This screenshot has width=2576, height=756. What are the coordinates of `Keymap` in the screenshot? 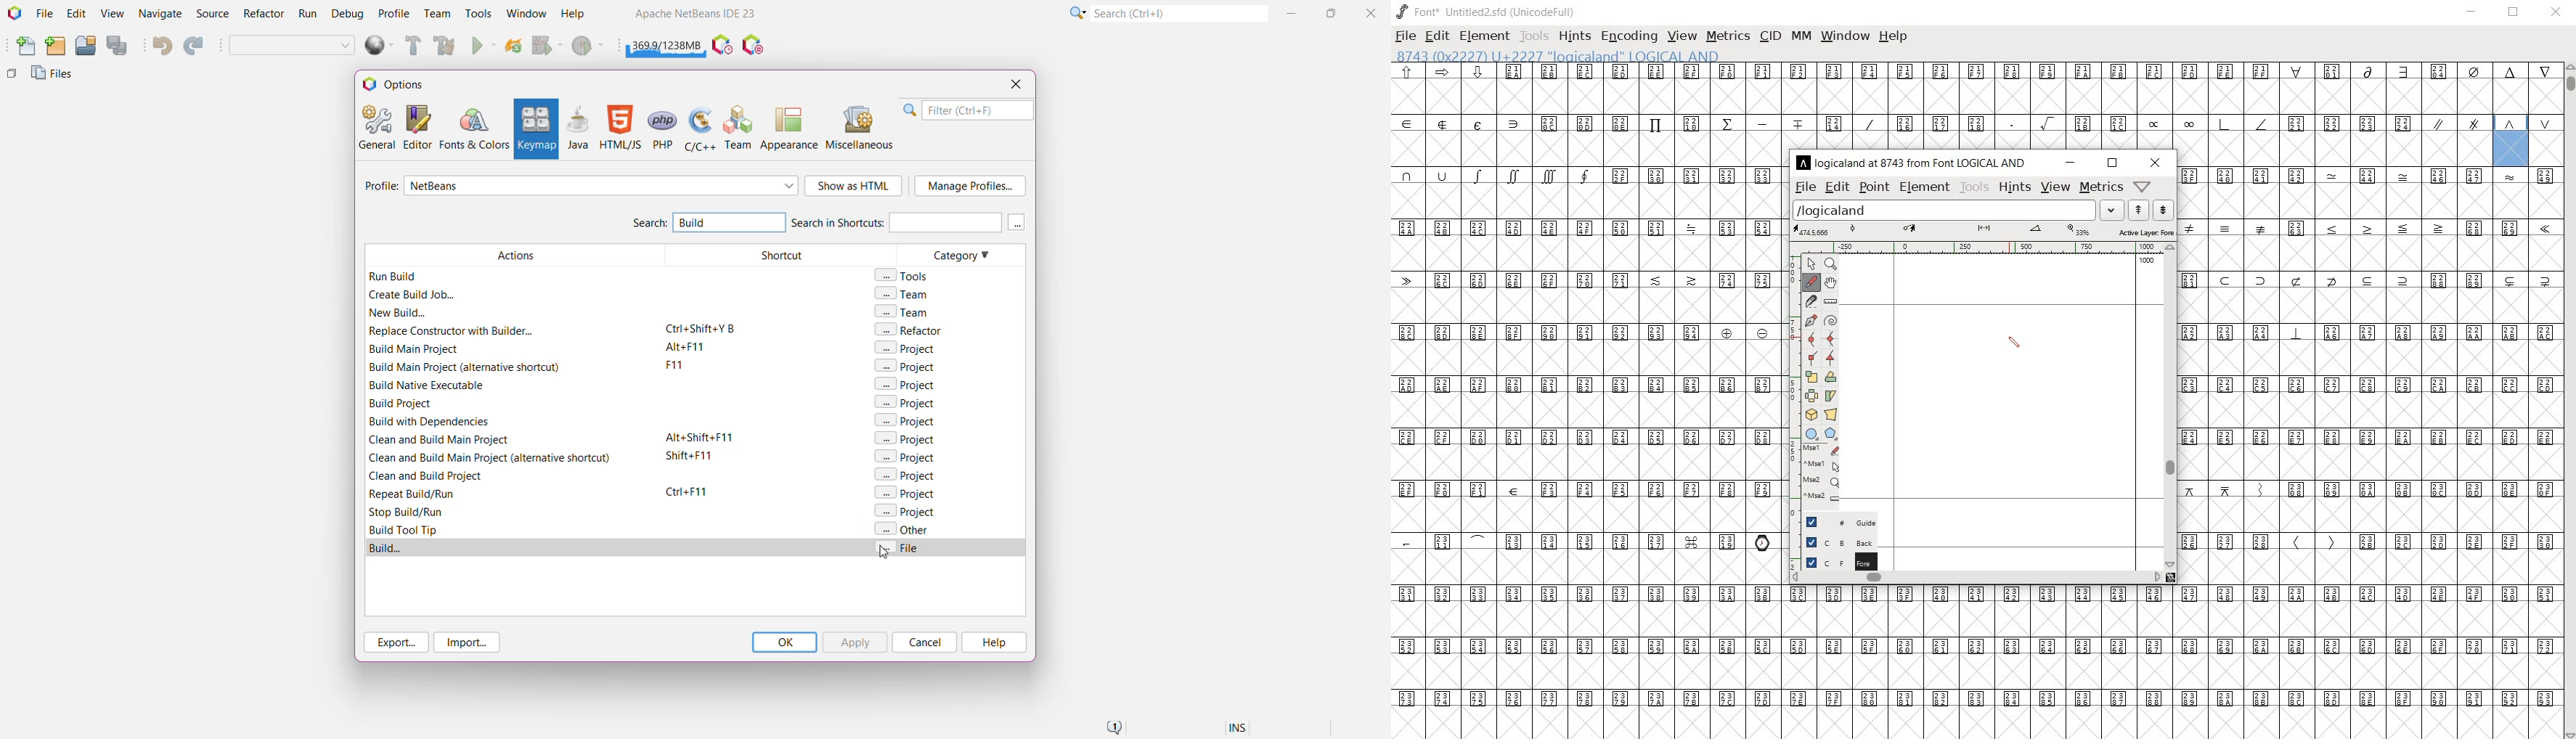 It's located at (535, 129).